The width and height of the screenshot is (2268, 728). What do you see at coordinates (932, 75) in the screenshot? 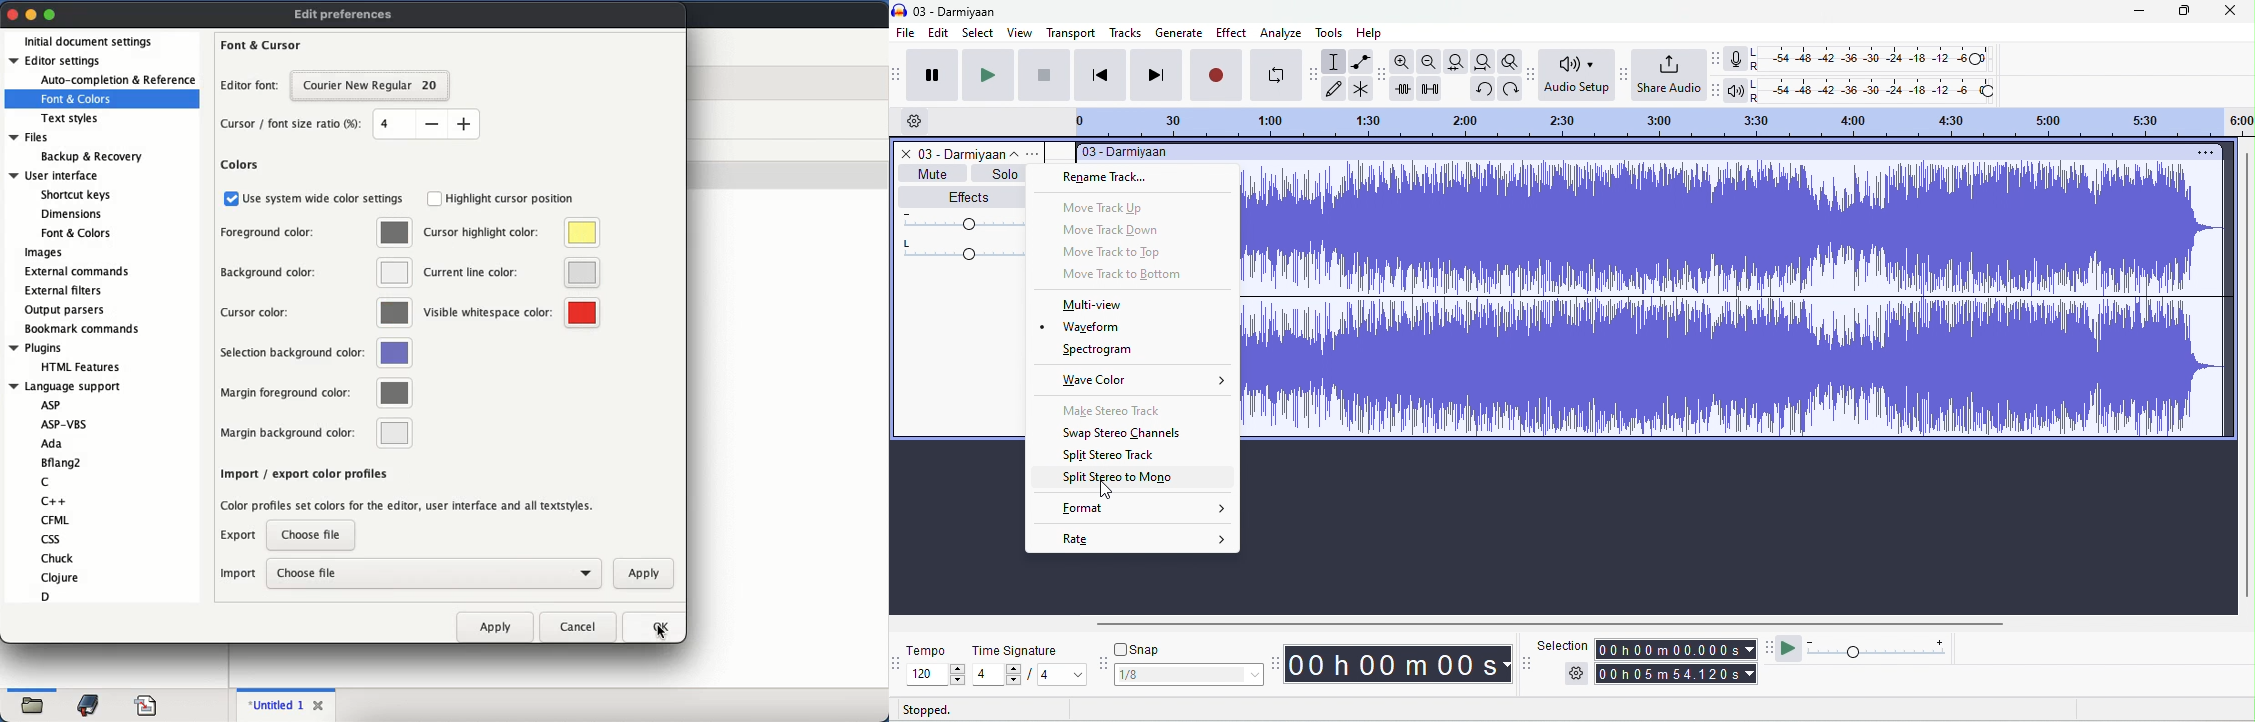
I see `pause` at bounding box center [932, 75].